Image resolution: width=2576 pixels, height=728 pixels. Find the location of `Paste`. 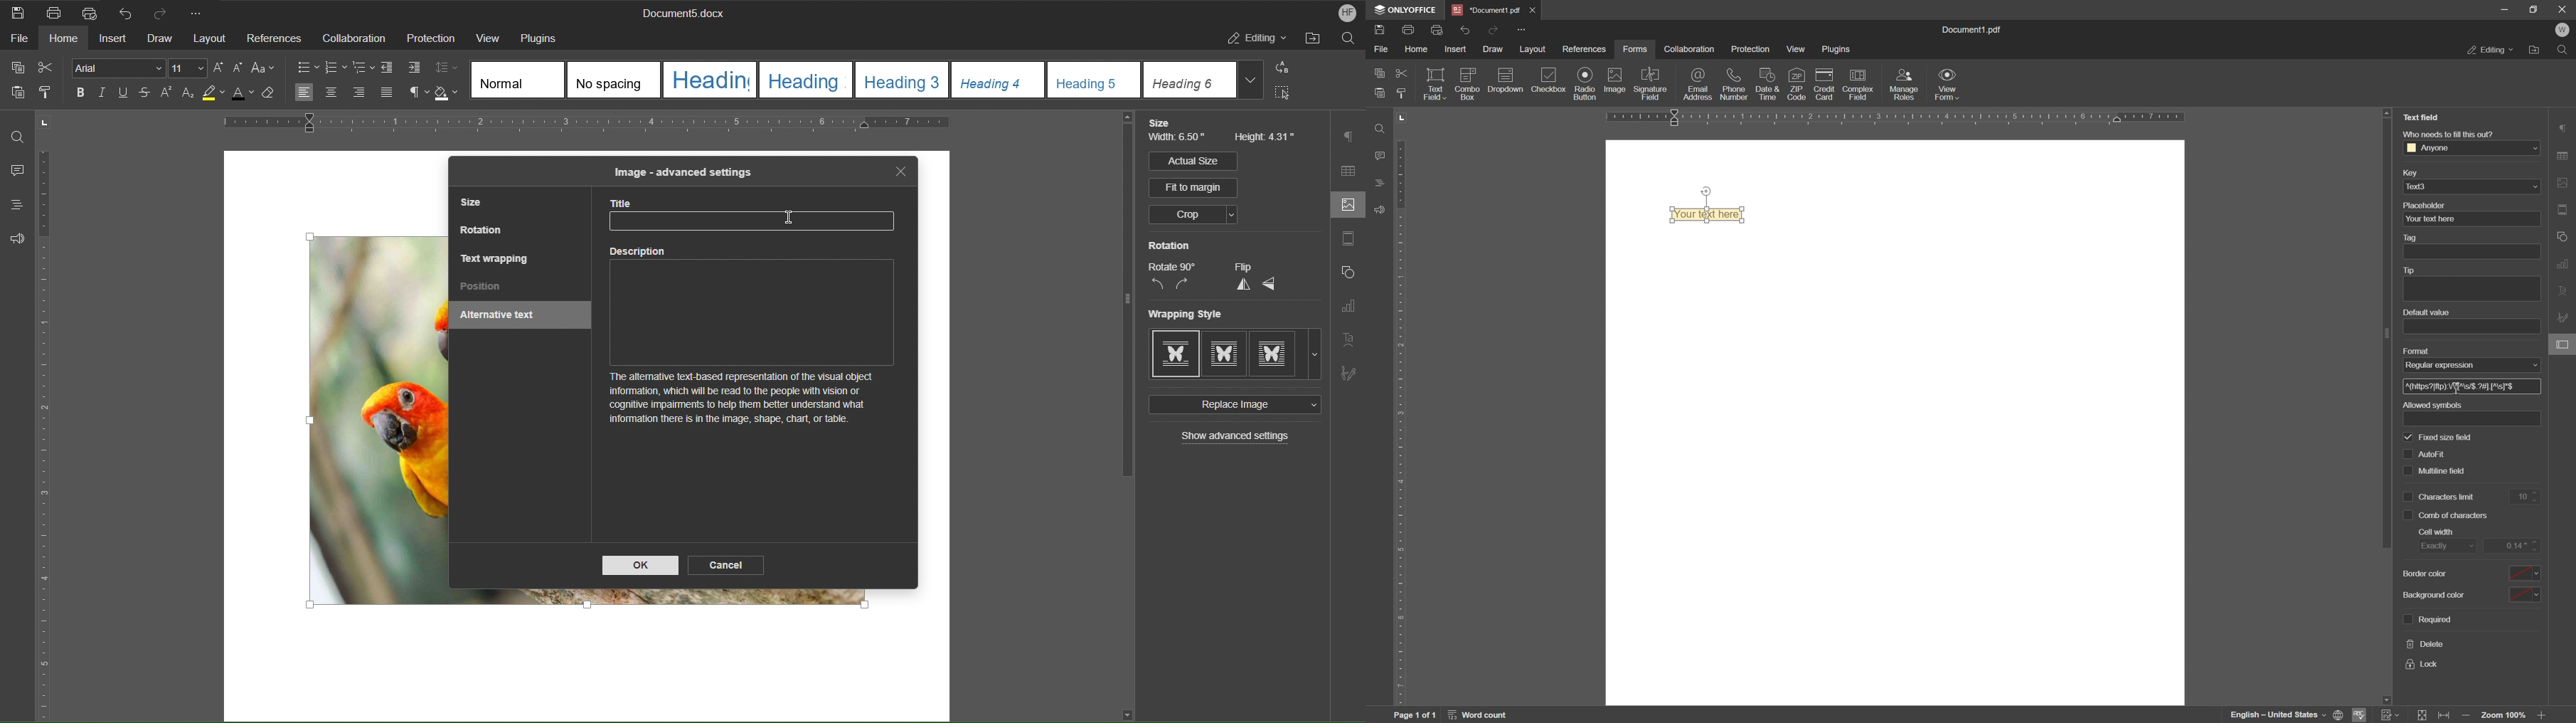

Paste is located at coordinates (16, 95).